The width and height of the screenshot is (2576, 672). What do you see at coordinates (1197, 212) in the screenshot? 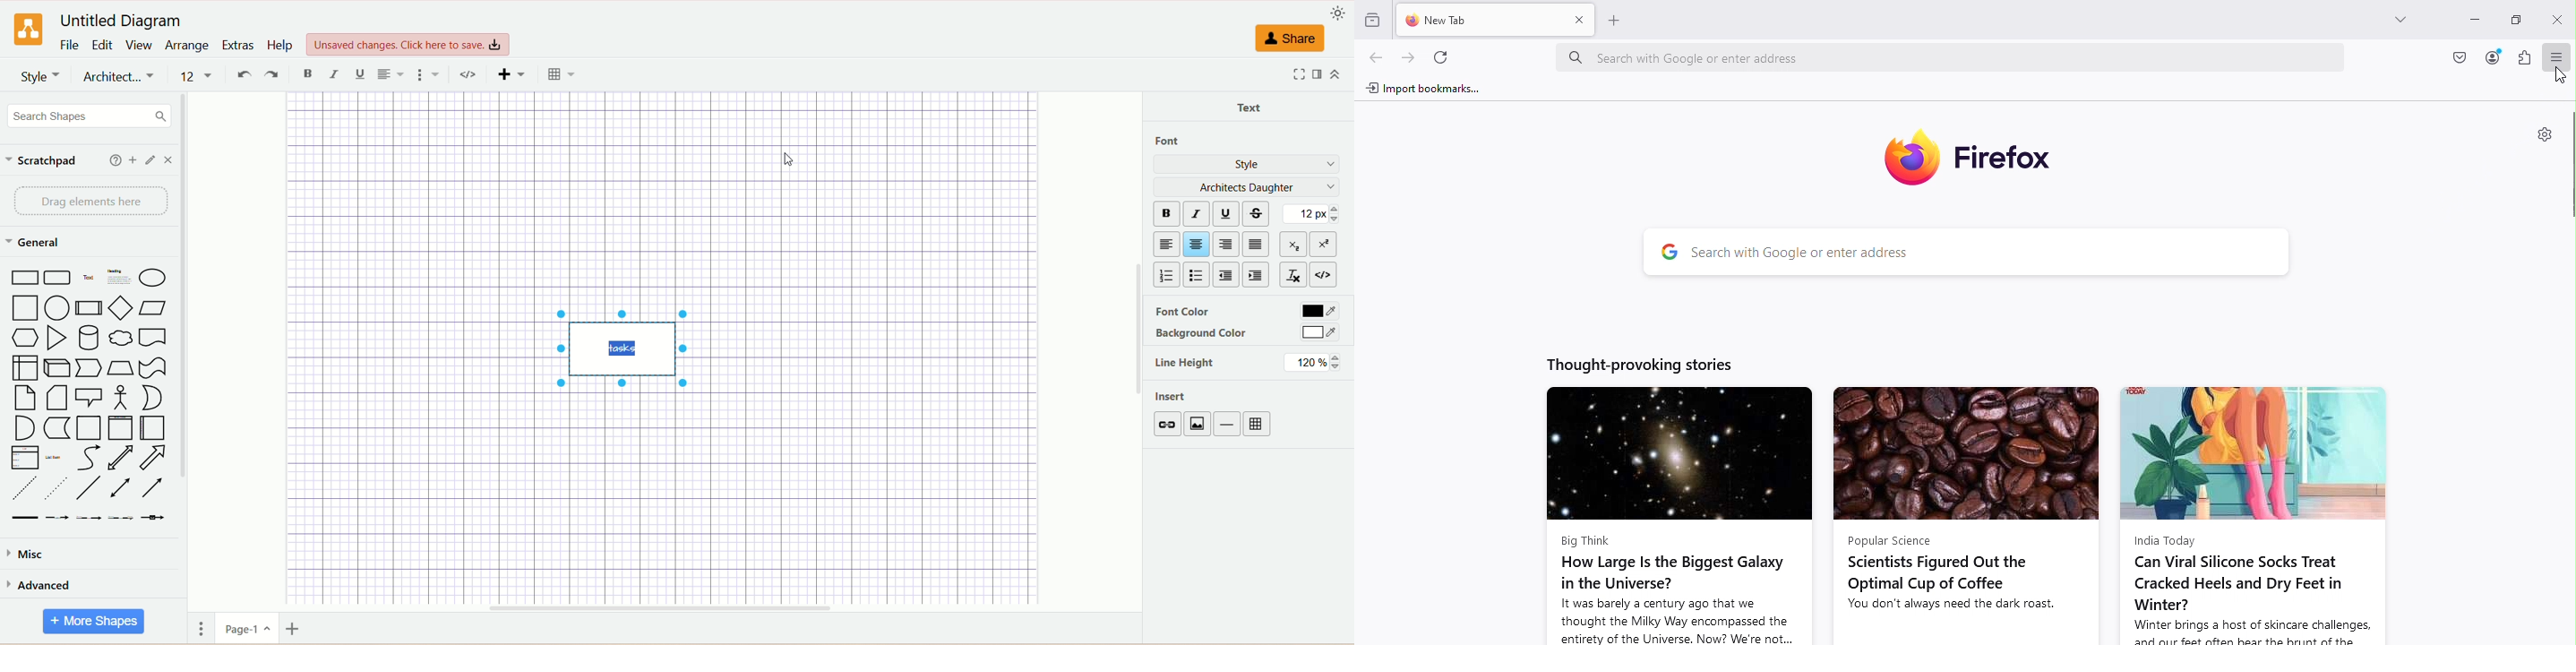
I see `italics` at bounding box center [1197, 212].